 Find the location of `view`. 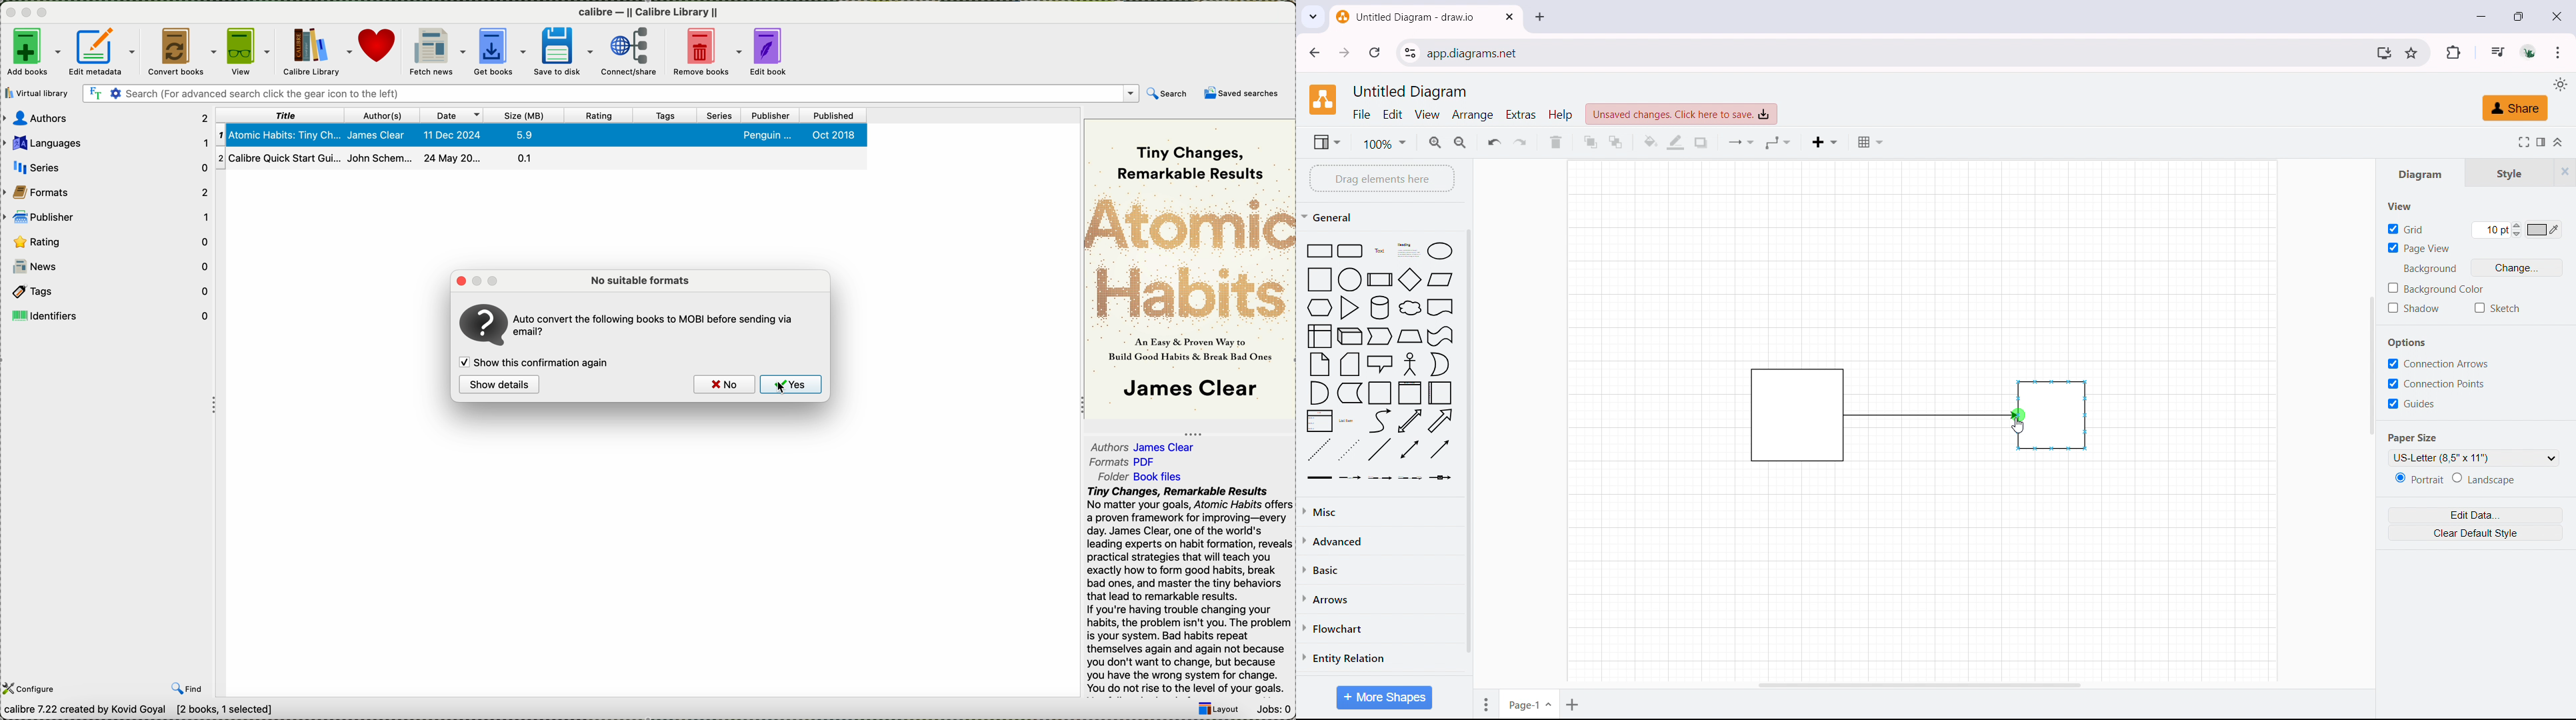

view is located at coordinates (1326, 141).